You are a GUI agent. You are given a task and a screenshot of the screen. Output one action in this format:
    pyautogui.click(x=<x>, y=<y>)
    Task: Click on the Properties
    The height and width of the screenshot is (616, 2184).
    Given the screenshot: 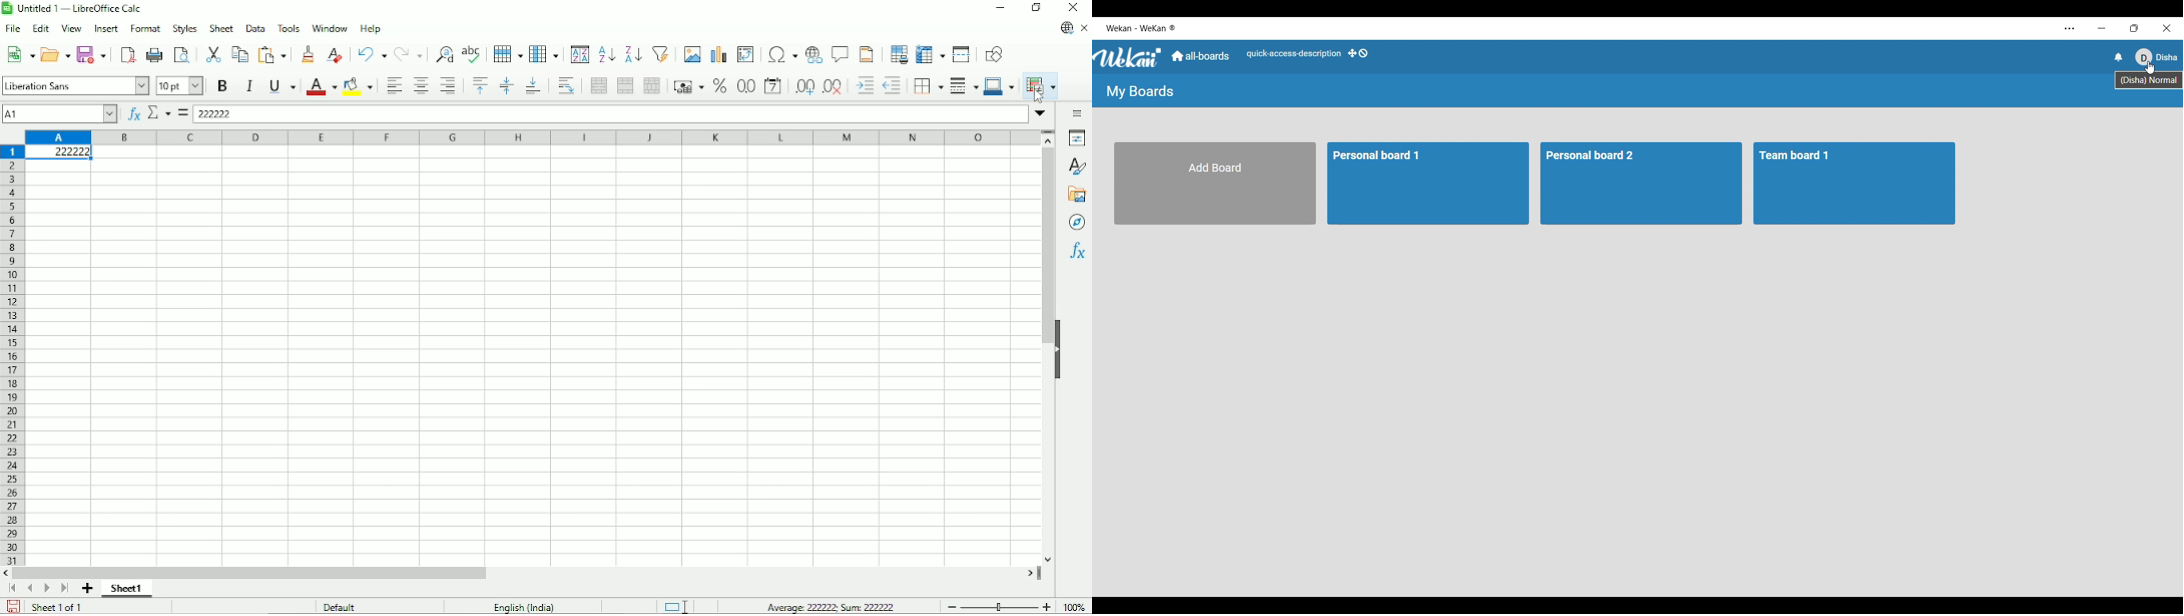 What is the action you would take?
    pyautogui.click(x=1077, y=139)
    